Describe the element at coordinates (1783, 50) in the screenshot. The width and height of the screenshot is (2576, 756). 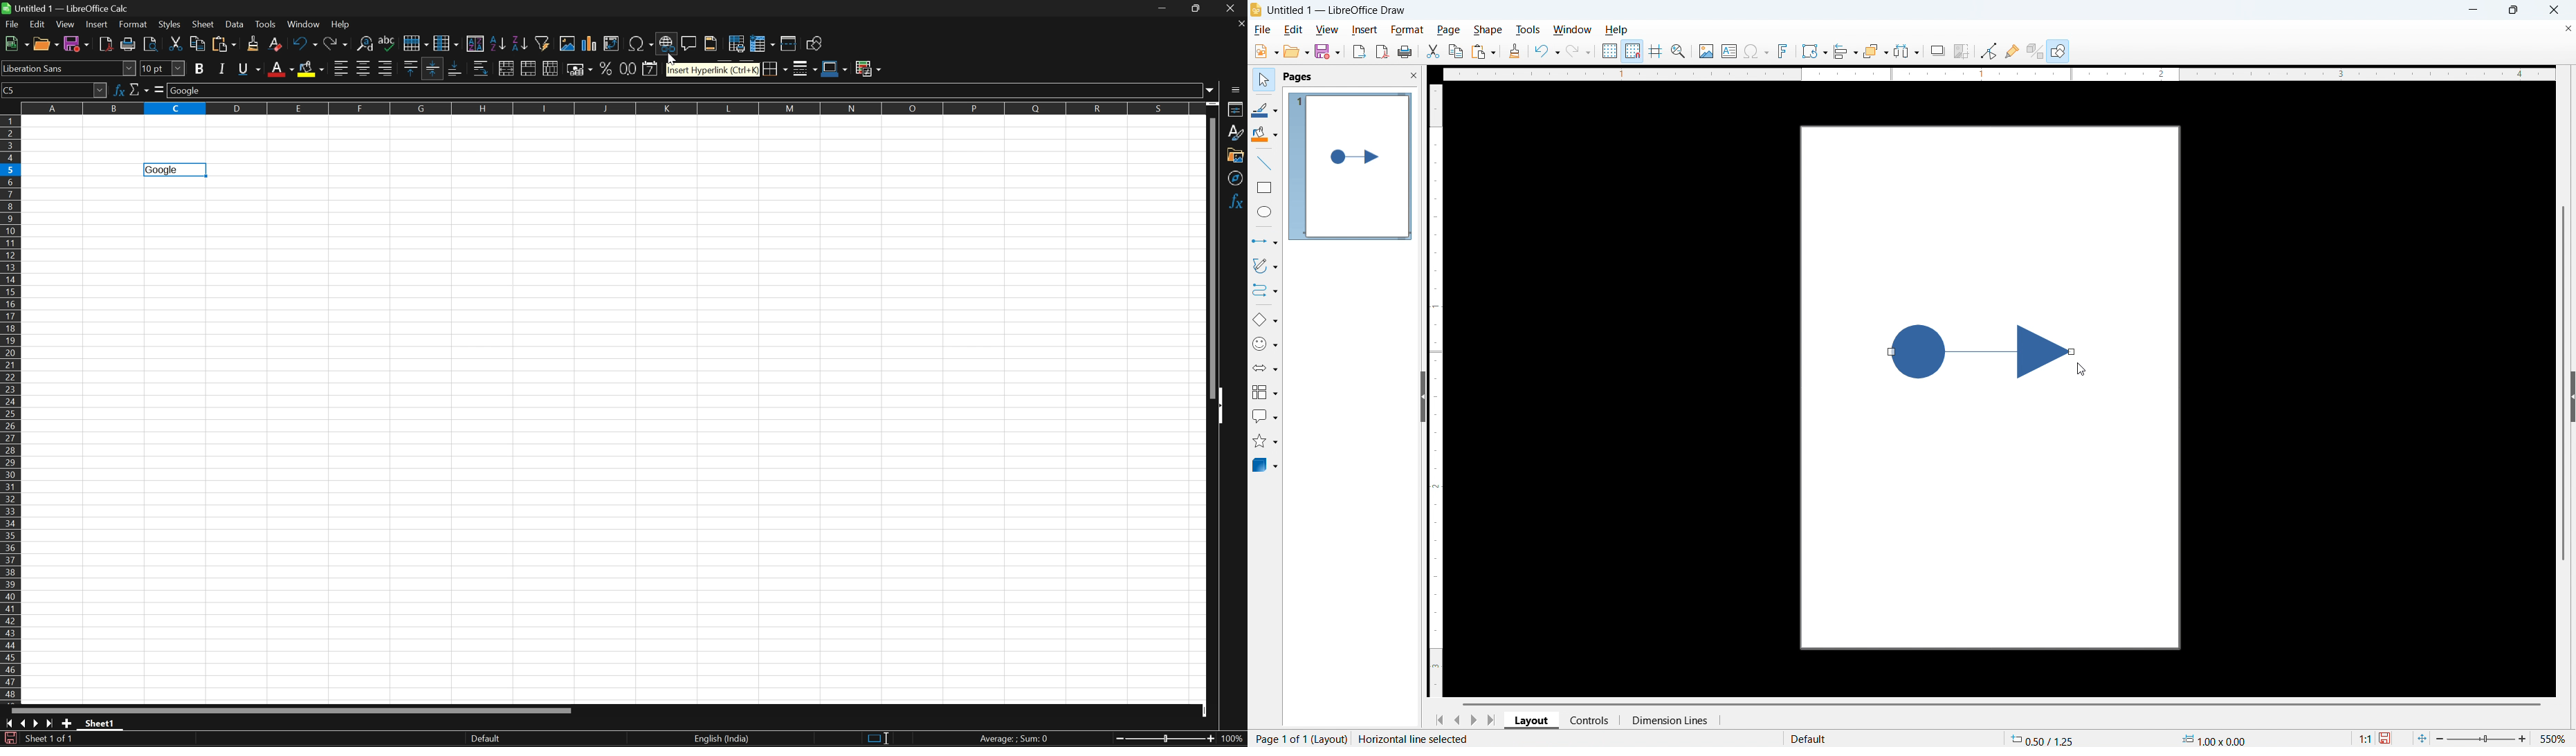
I see `Insert font work text ` at that location.